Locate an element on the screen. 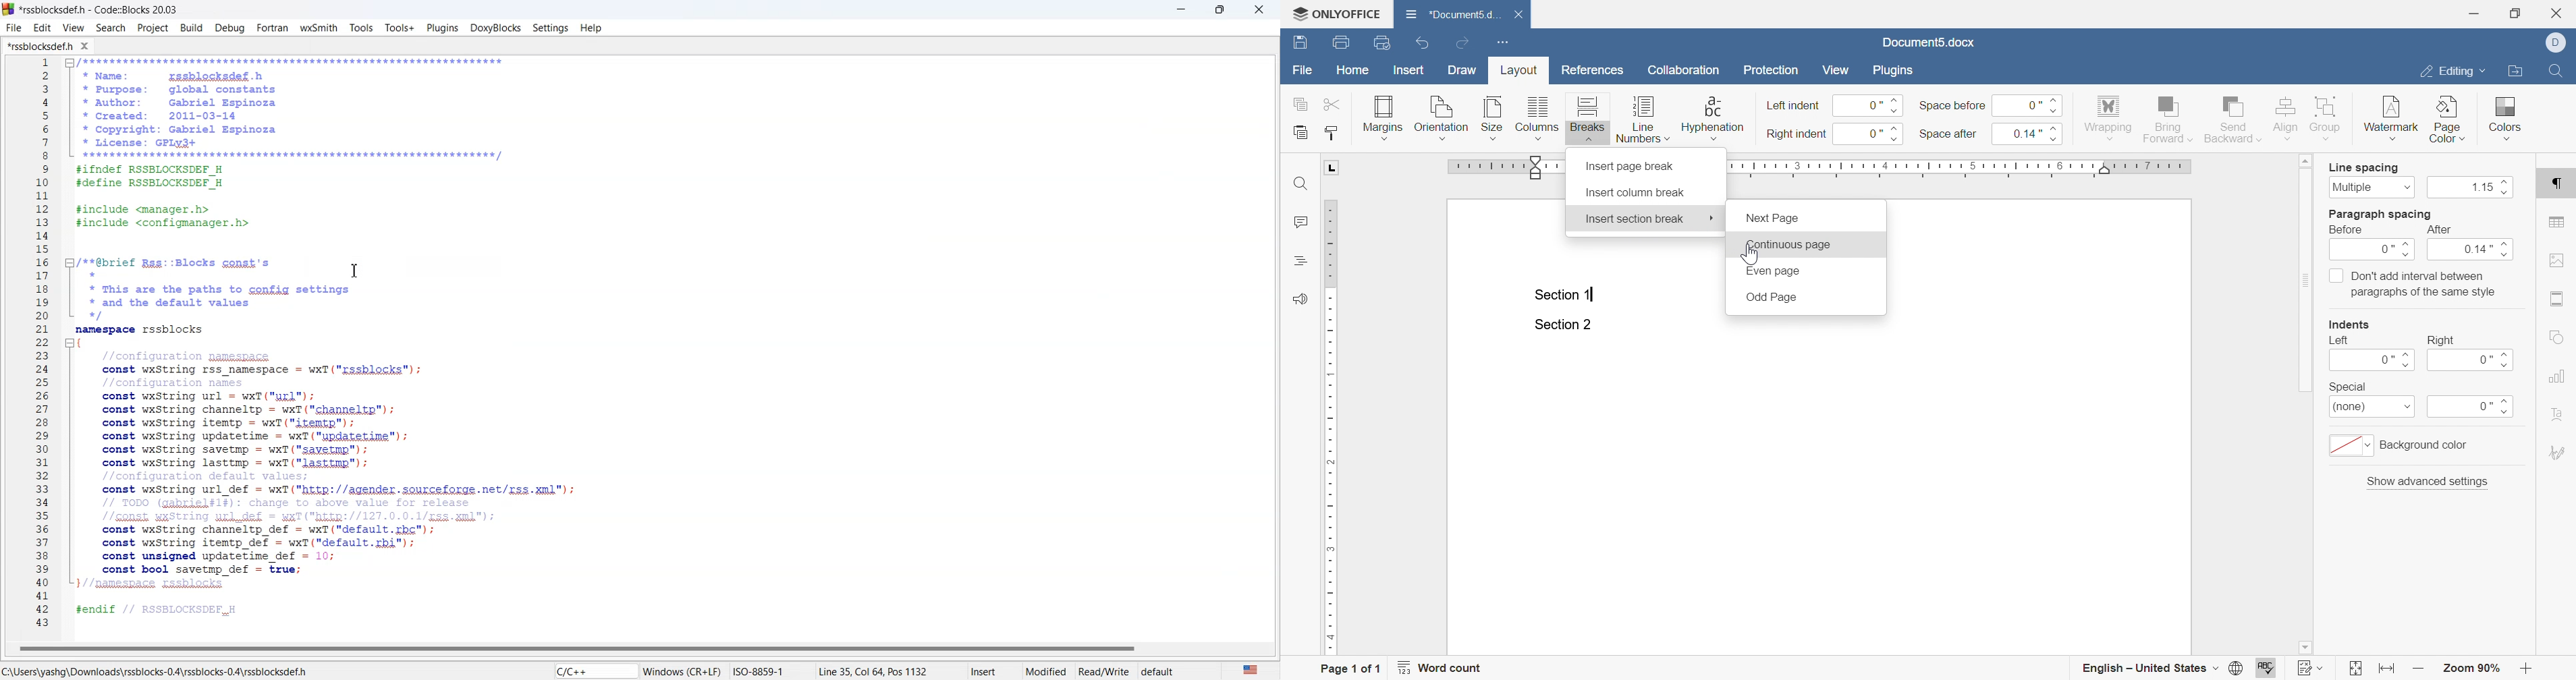  minimize is located at coordinates (73, 343).